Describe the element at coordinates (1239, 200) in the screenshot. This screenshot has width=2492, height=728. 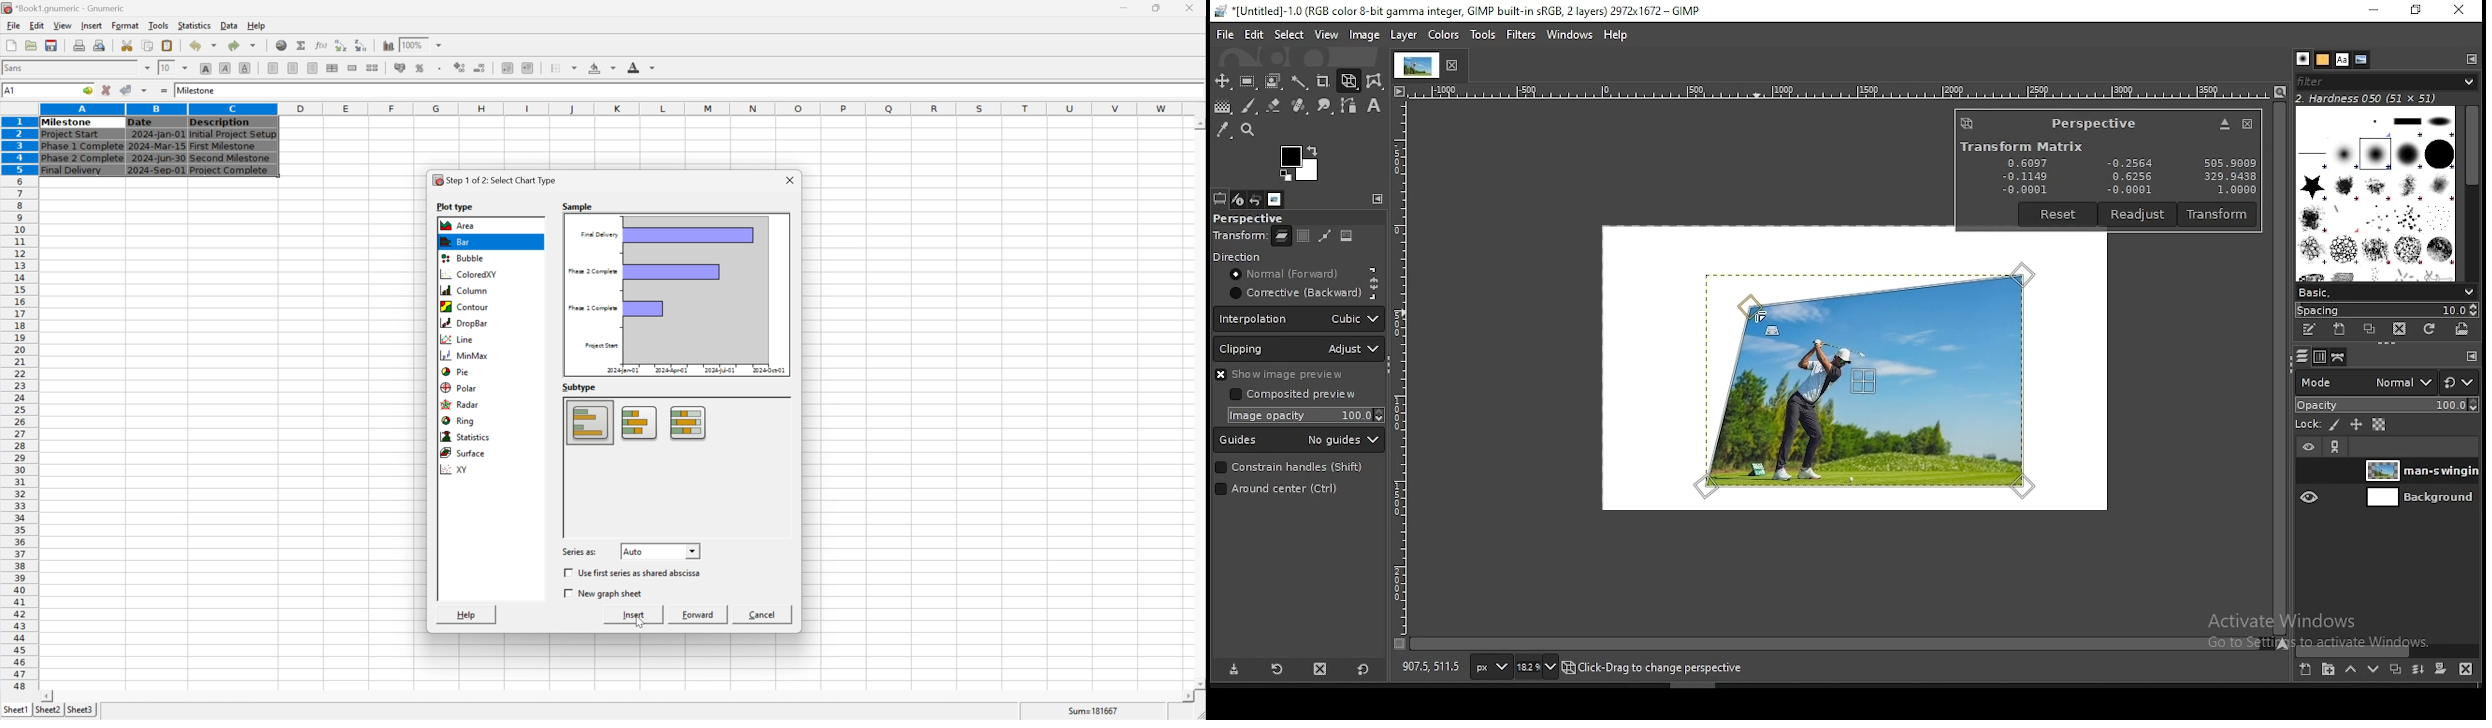
I see `device status` at that location.